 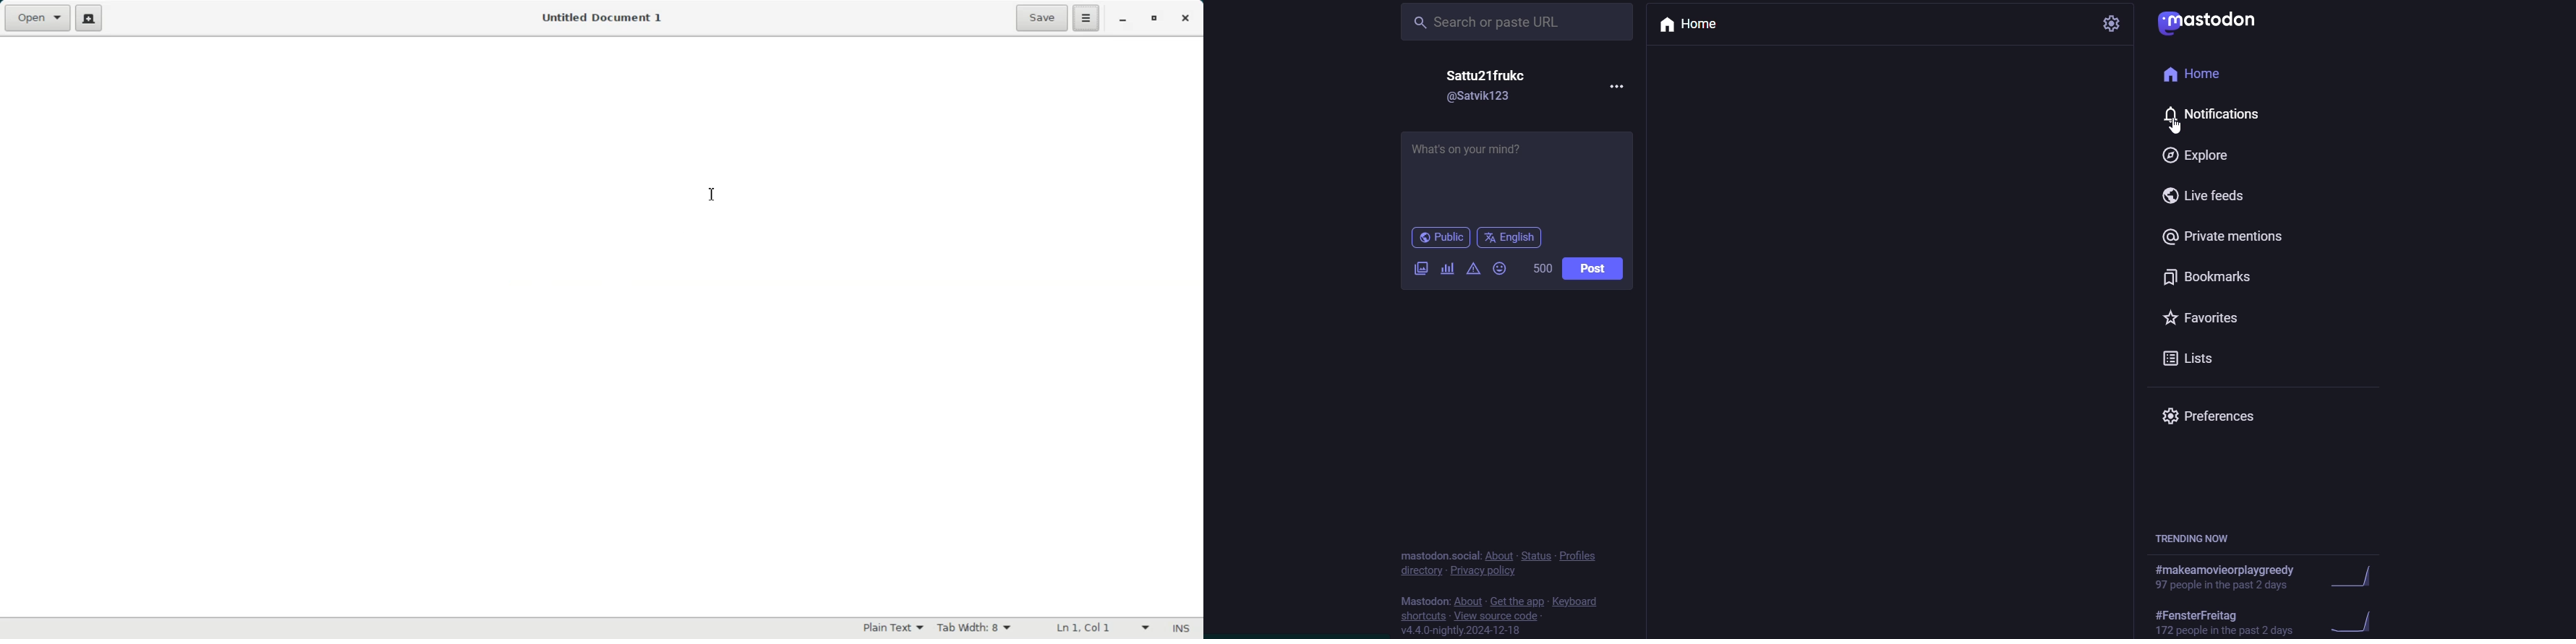 I want to click on mastodon.social, so click(x=1435, y=556).